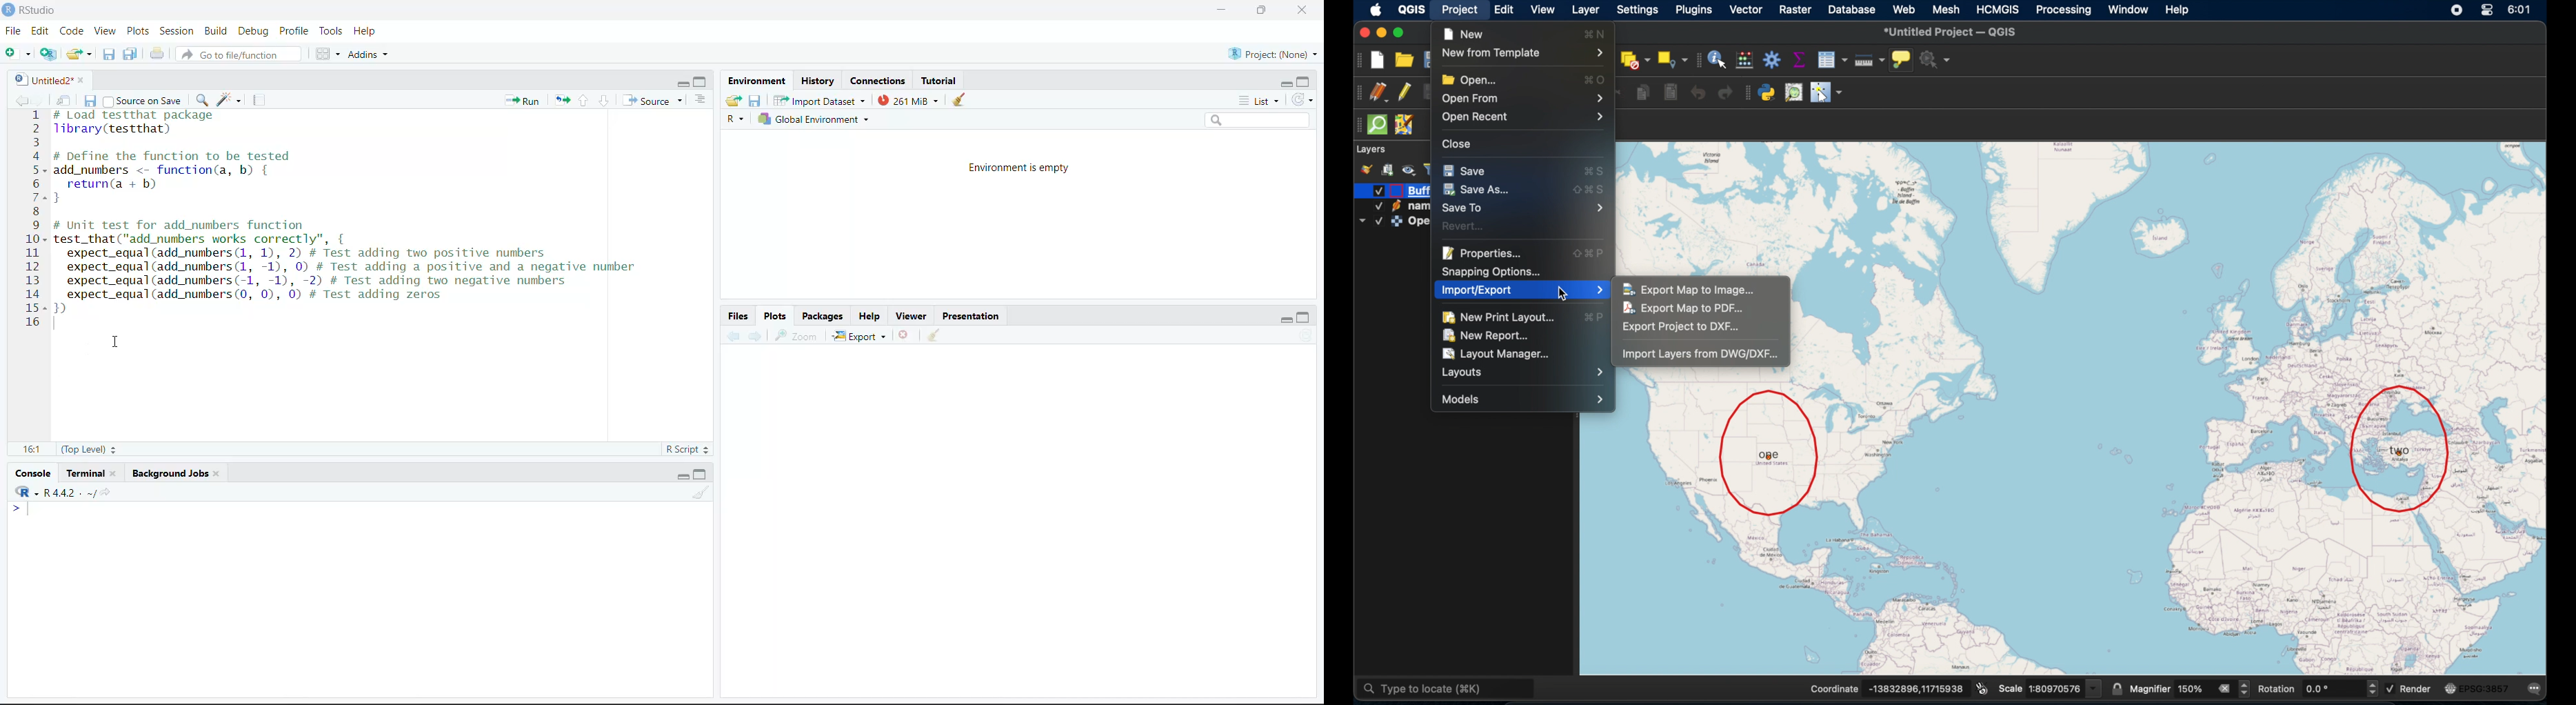 The image size is (2576, 728). Describe the element at coordinates (754, 335) in the screenshot. I see `Forward` at that location.